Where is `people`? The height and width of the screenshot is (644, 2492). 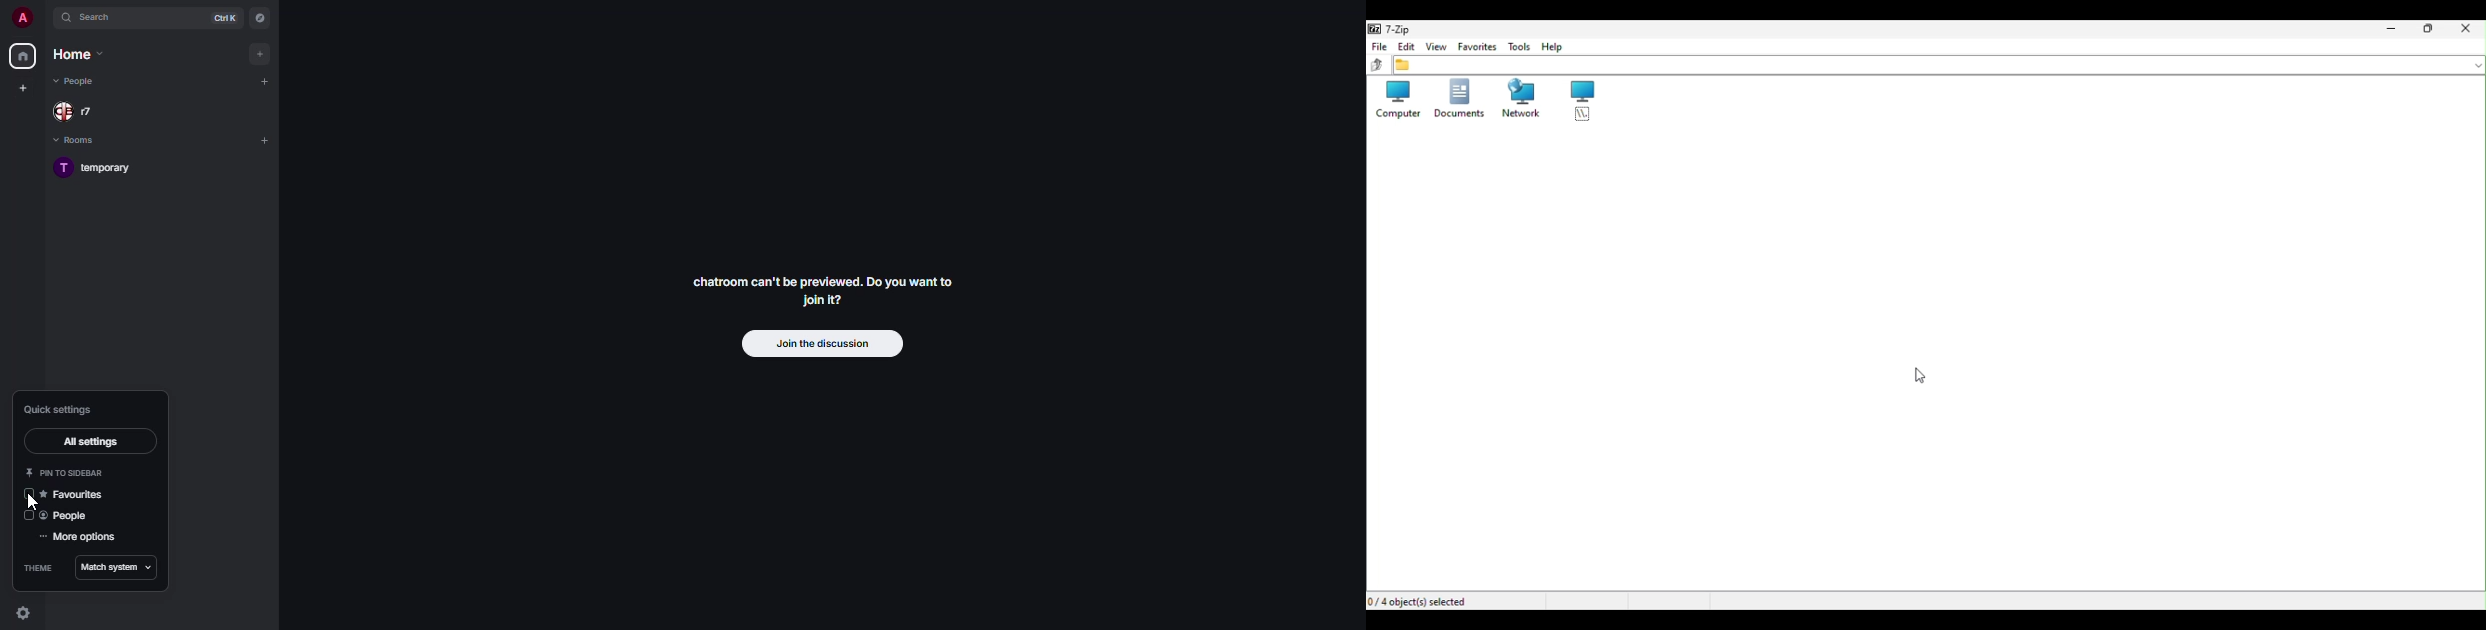
people is located at coordinates (66, 518).